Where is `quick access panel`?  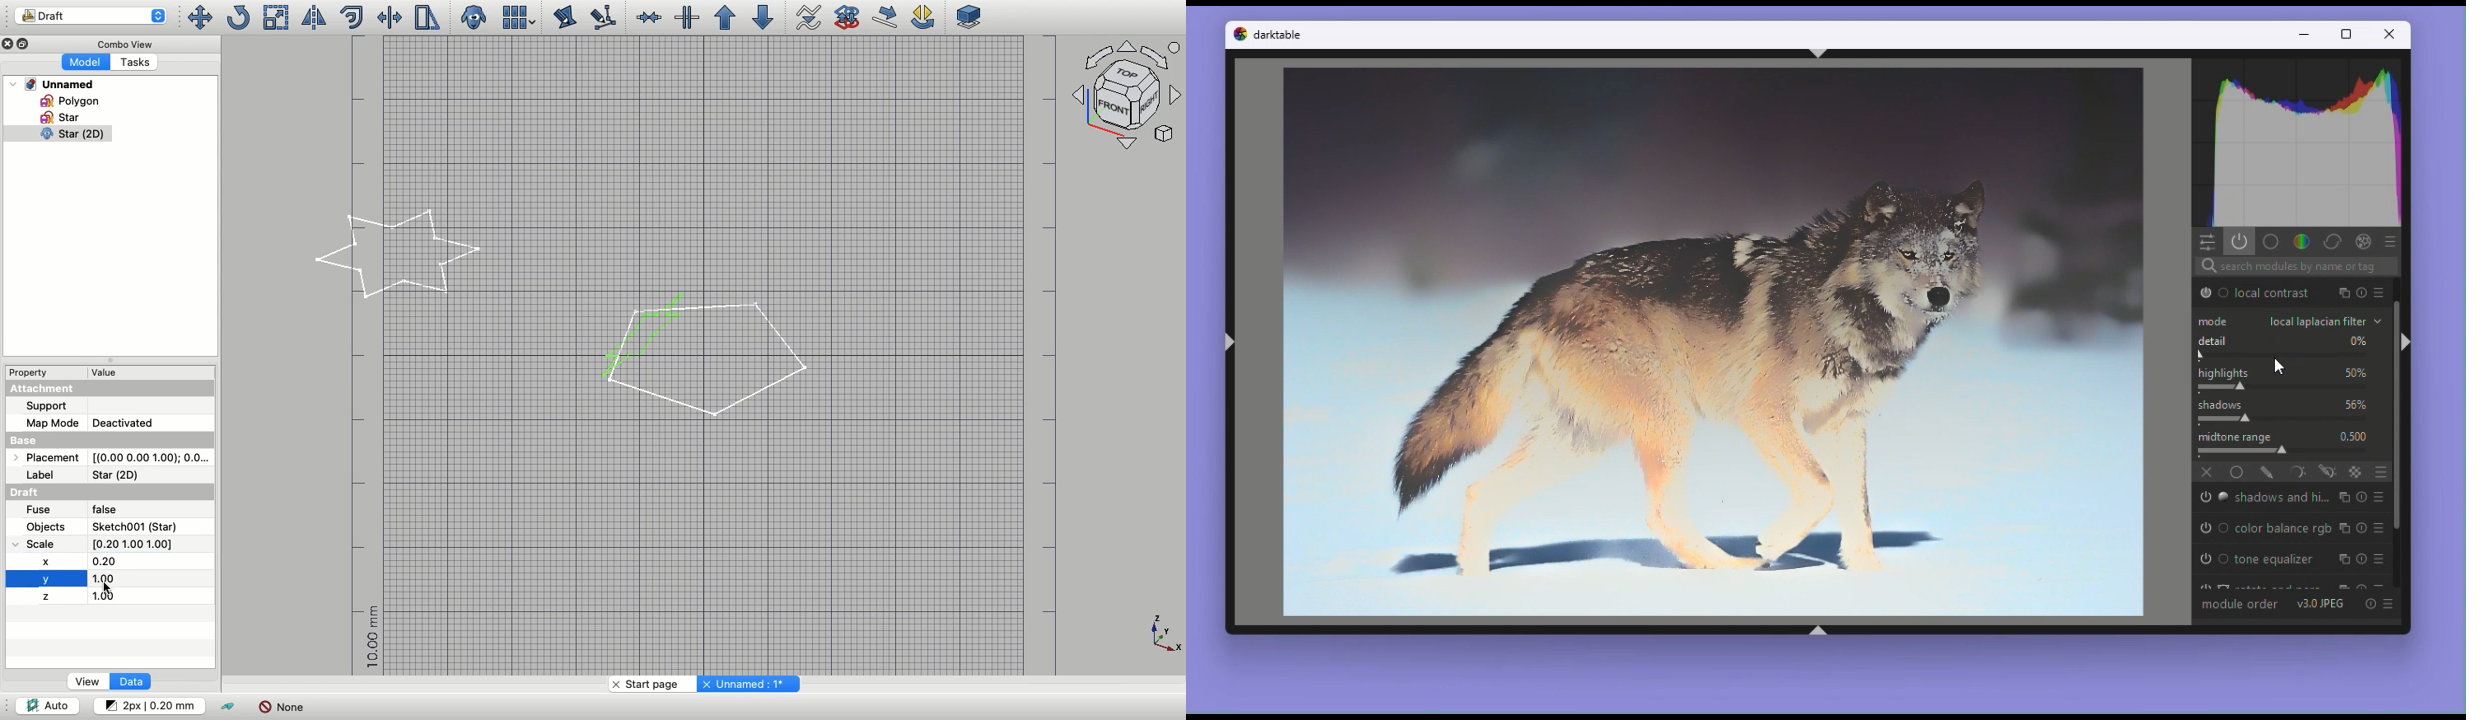 quick access panel is located at coordinates (2210, 242).